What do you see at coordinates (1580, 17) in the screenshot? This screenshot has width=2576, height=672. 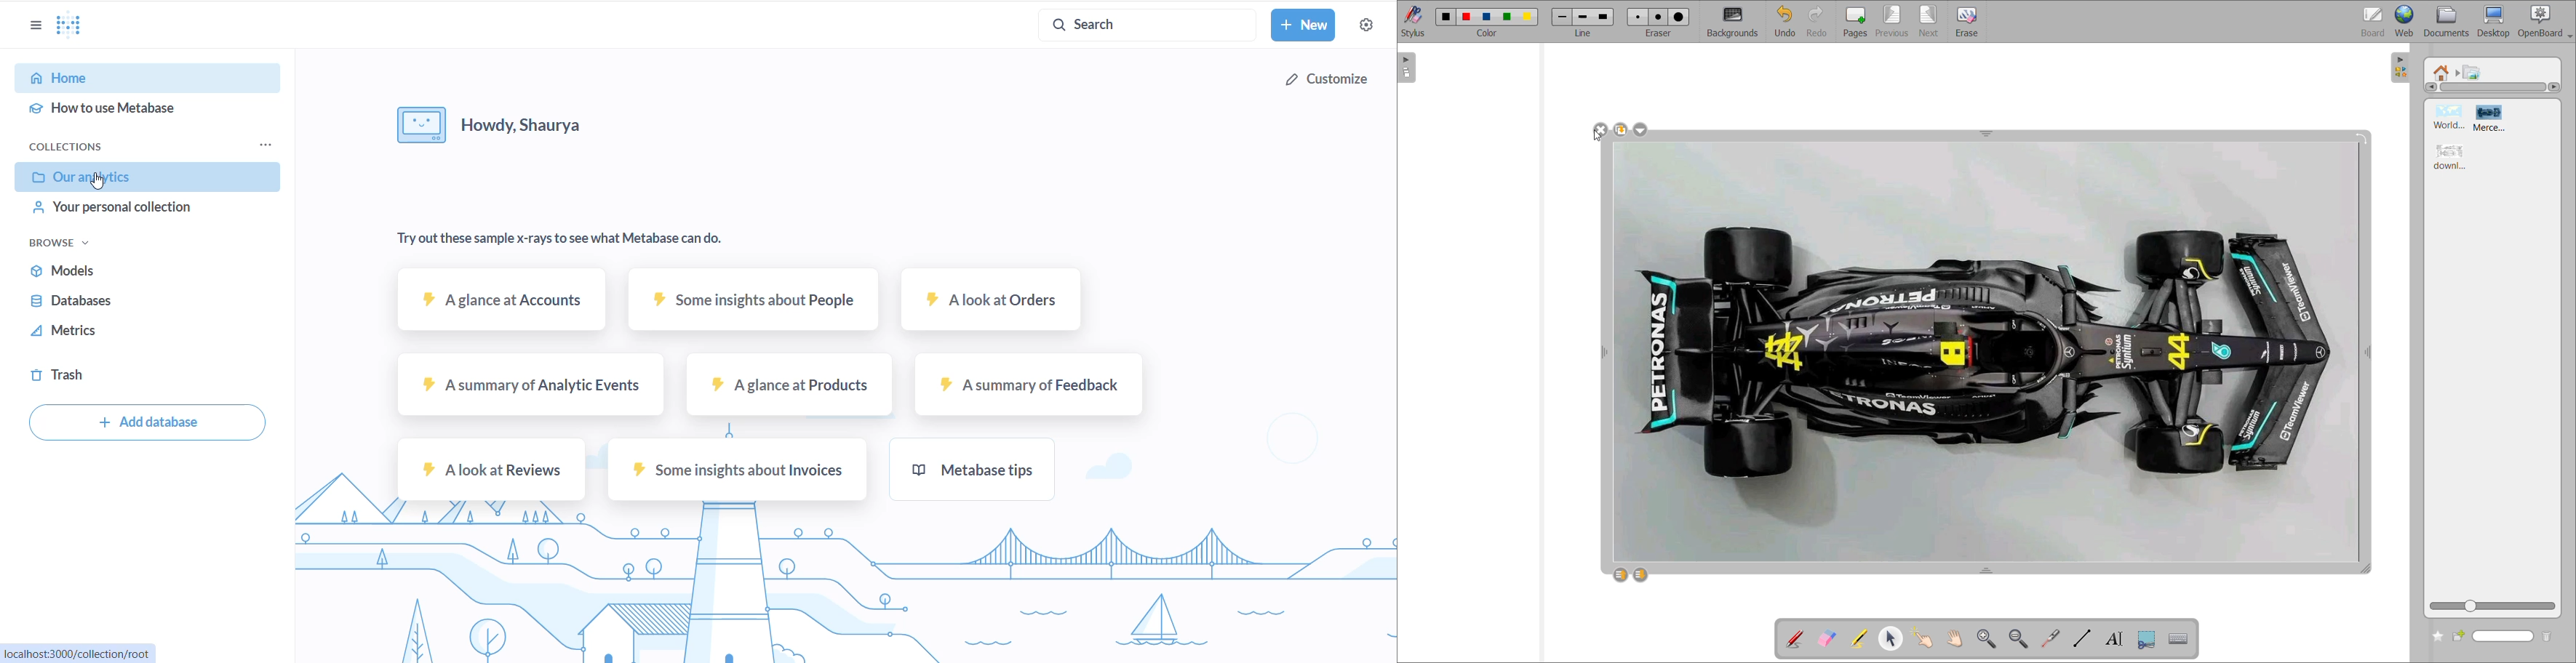 I see `line 2` at bounding box center [1580, 17].